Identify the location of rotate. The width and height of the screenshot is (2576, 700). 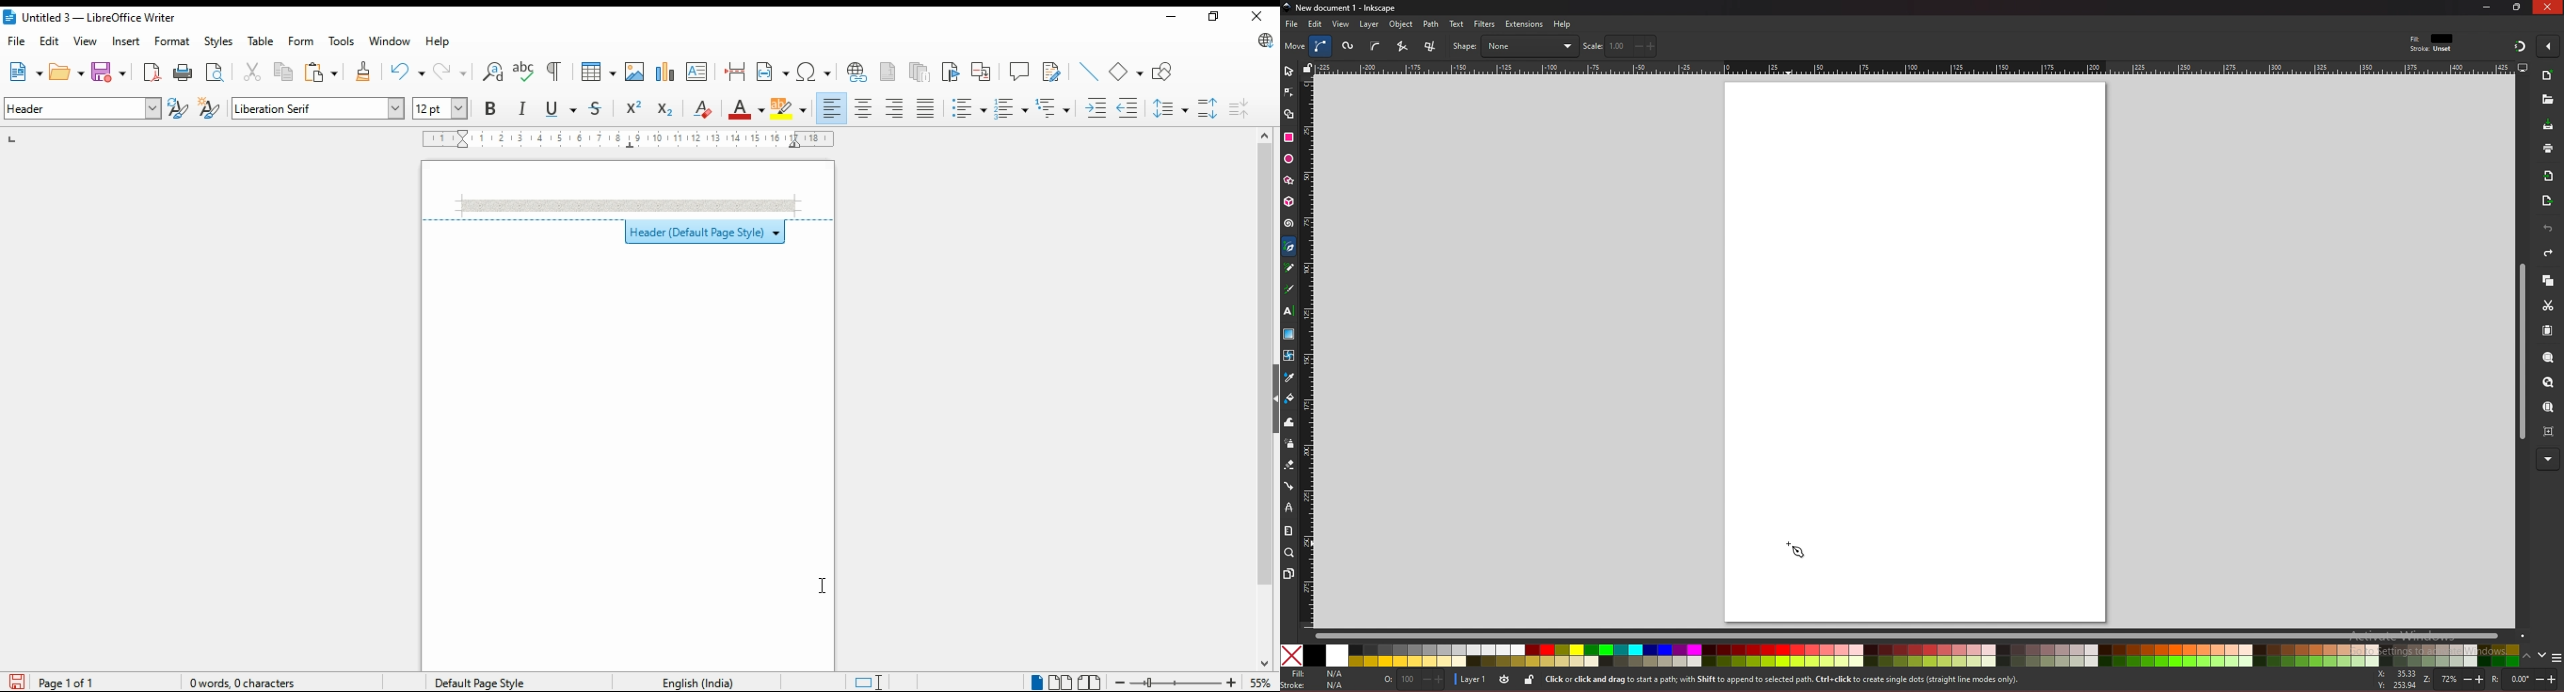
(2523, 679).